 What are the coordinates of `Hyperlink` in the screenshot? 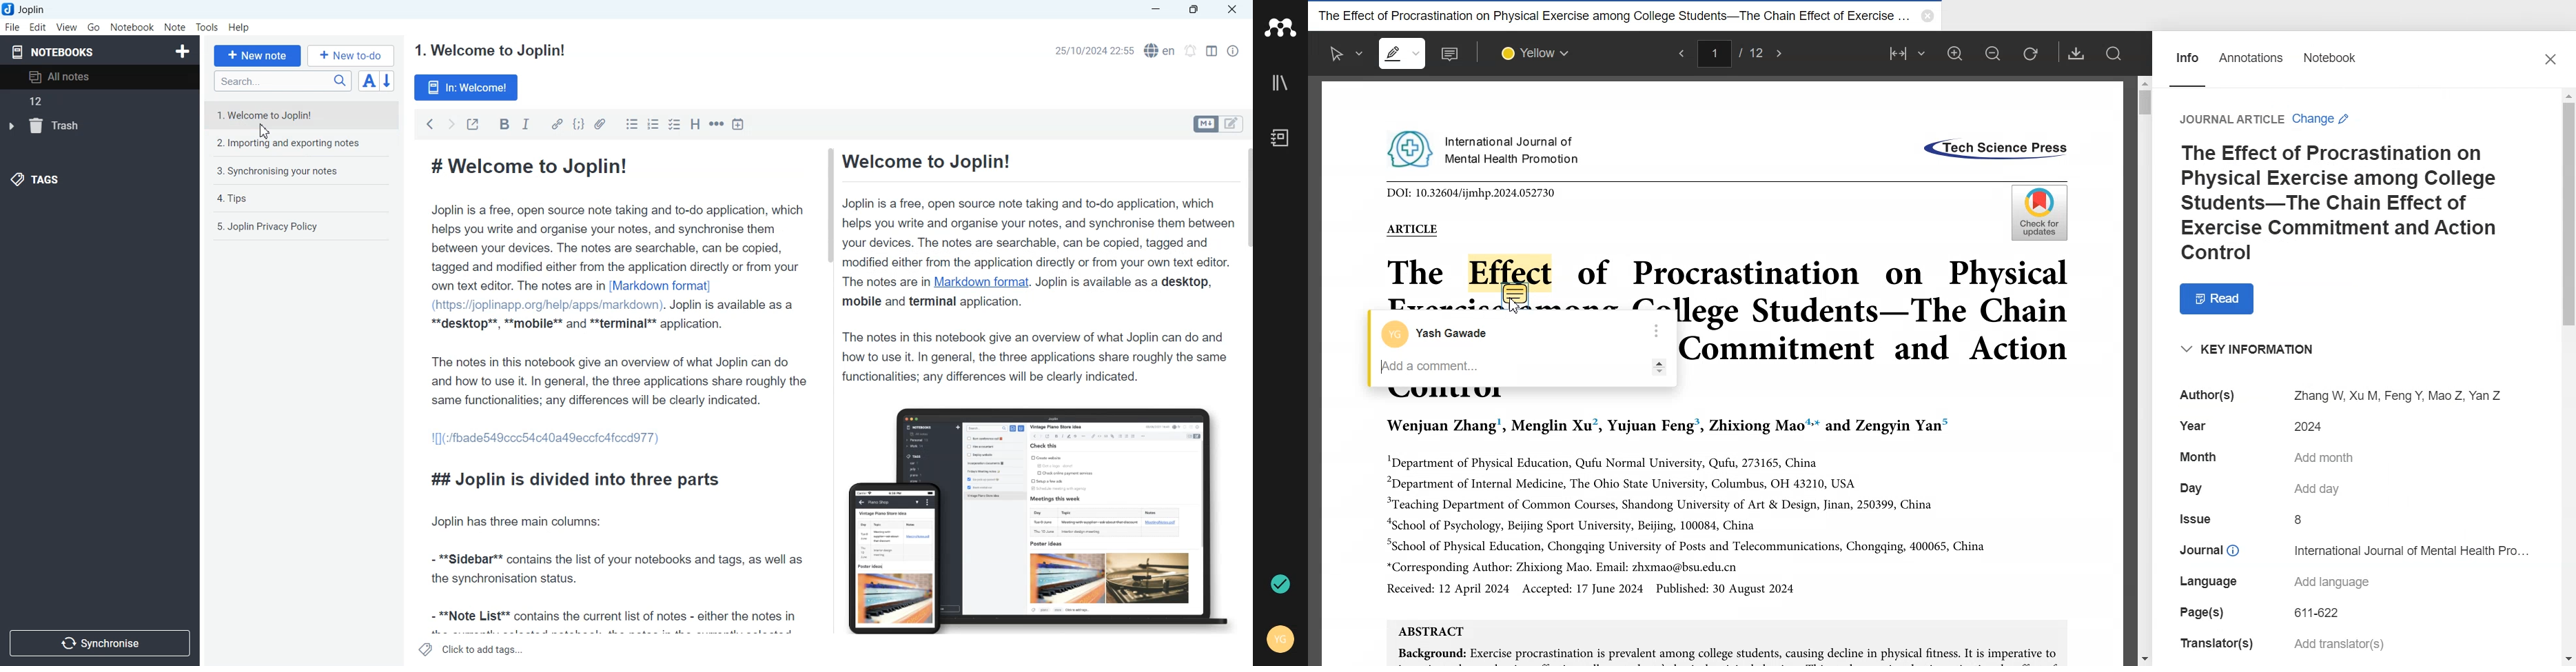 It's located at (557, 124).